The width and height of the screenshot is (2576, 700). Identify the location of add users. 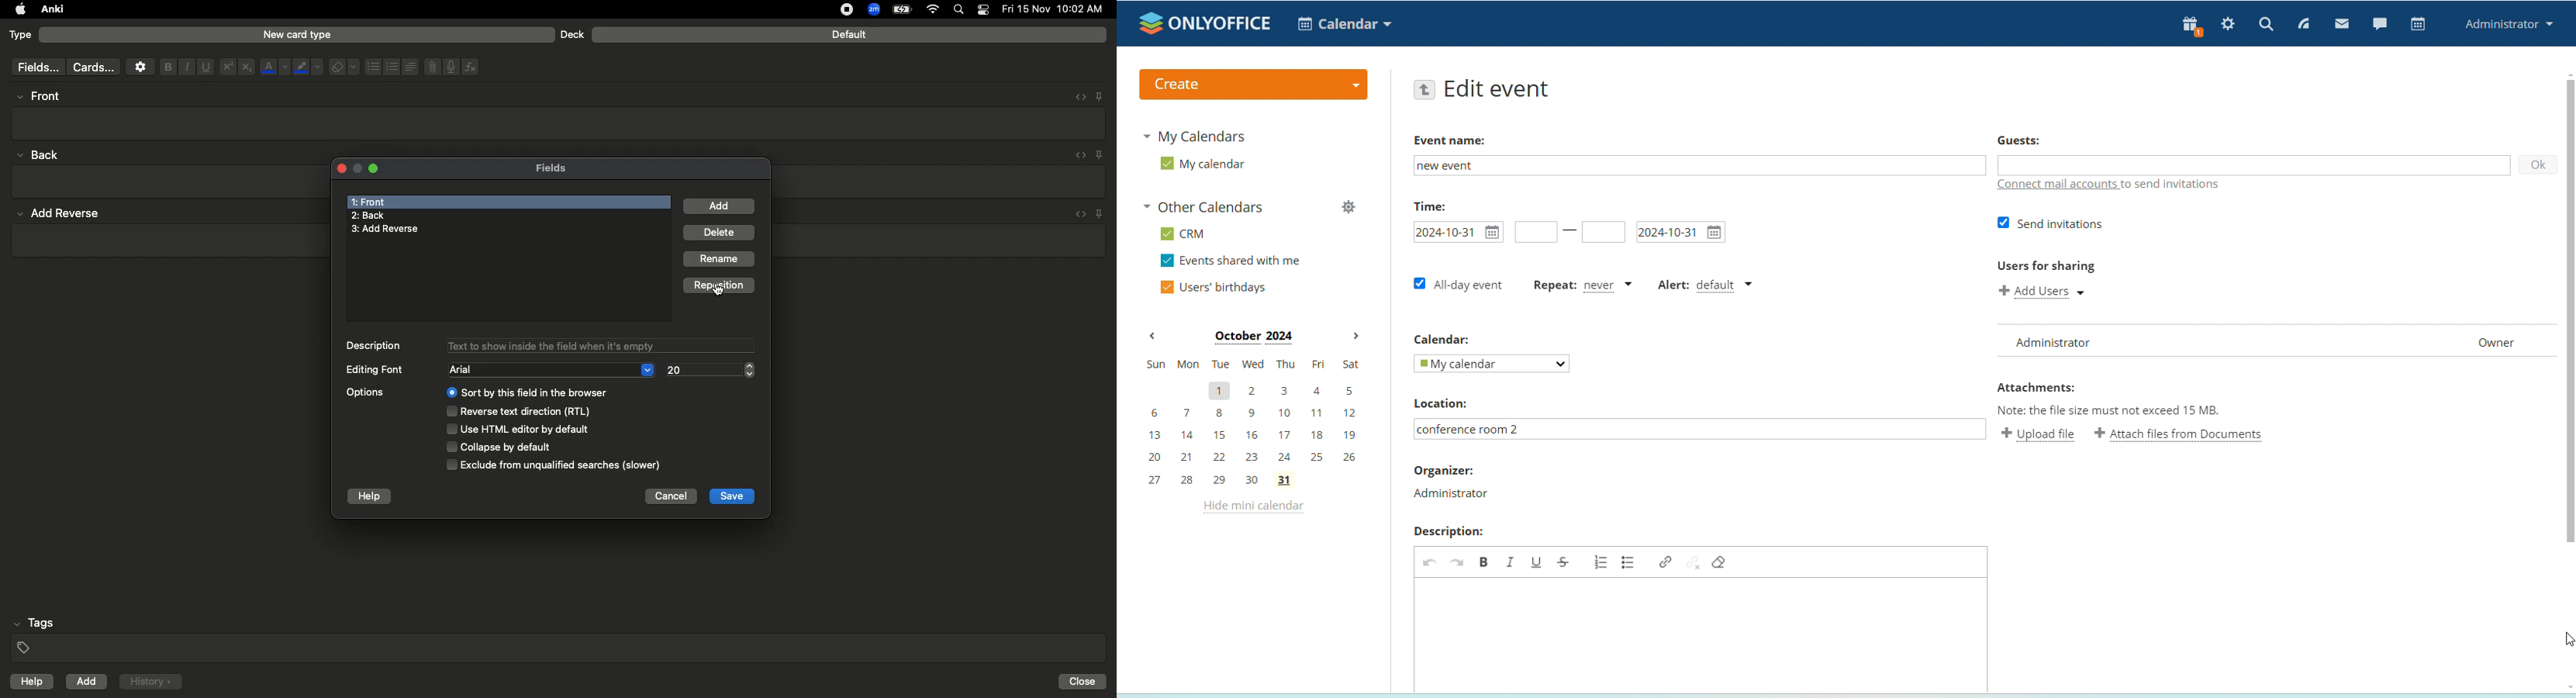
(2047, 293).